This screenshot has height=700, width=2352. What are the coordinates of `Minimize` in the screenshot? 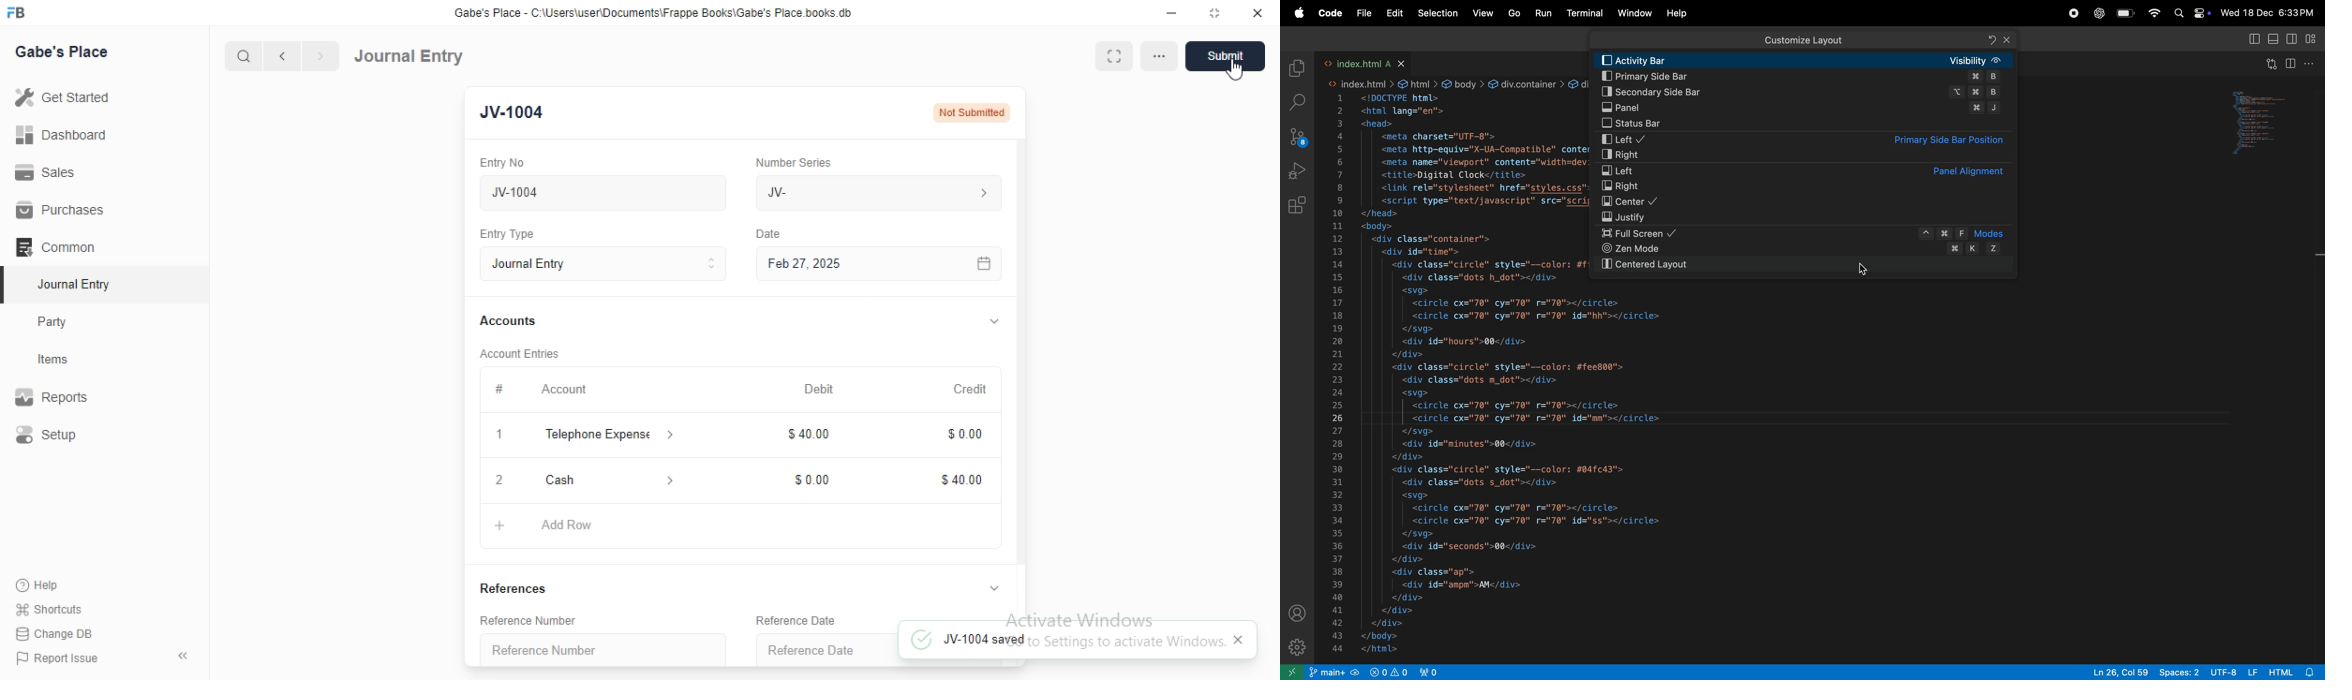 It's located at (1172, 13).